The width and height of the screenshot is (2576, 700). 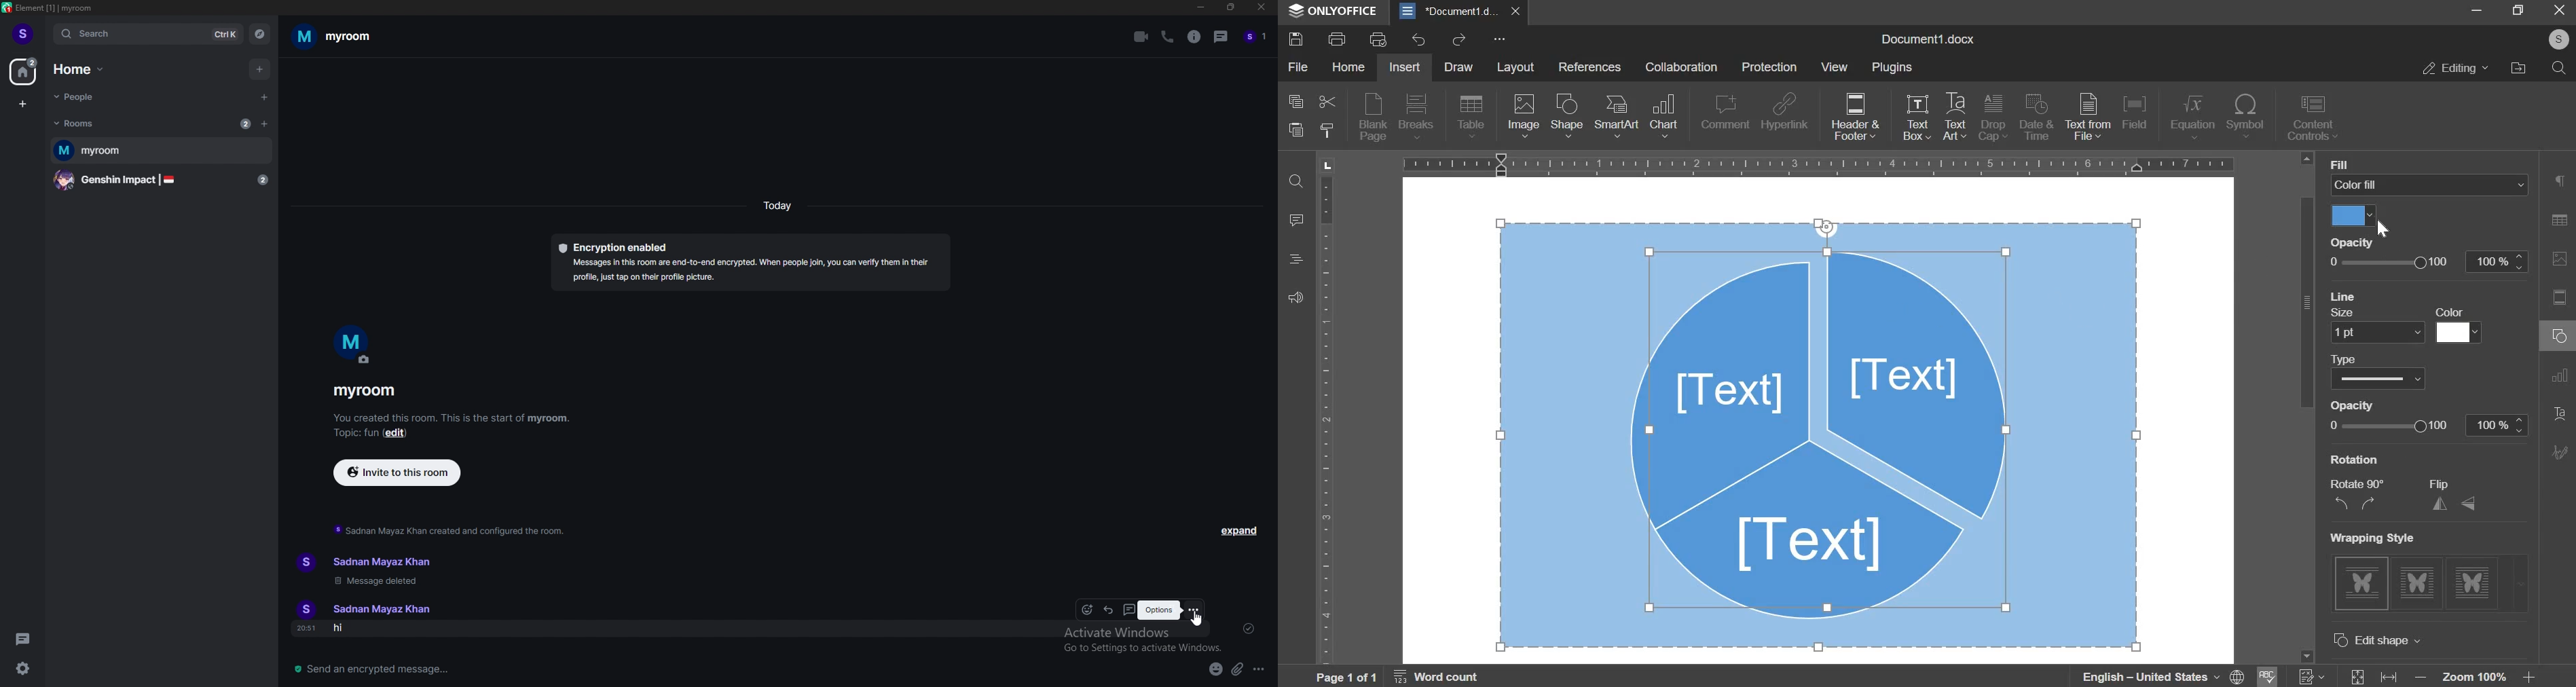 What do you see at coordinates (777, 206) in the screenshot?
I see `today` at bounding box center [777, 206].